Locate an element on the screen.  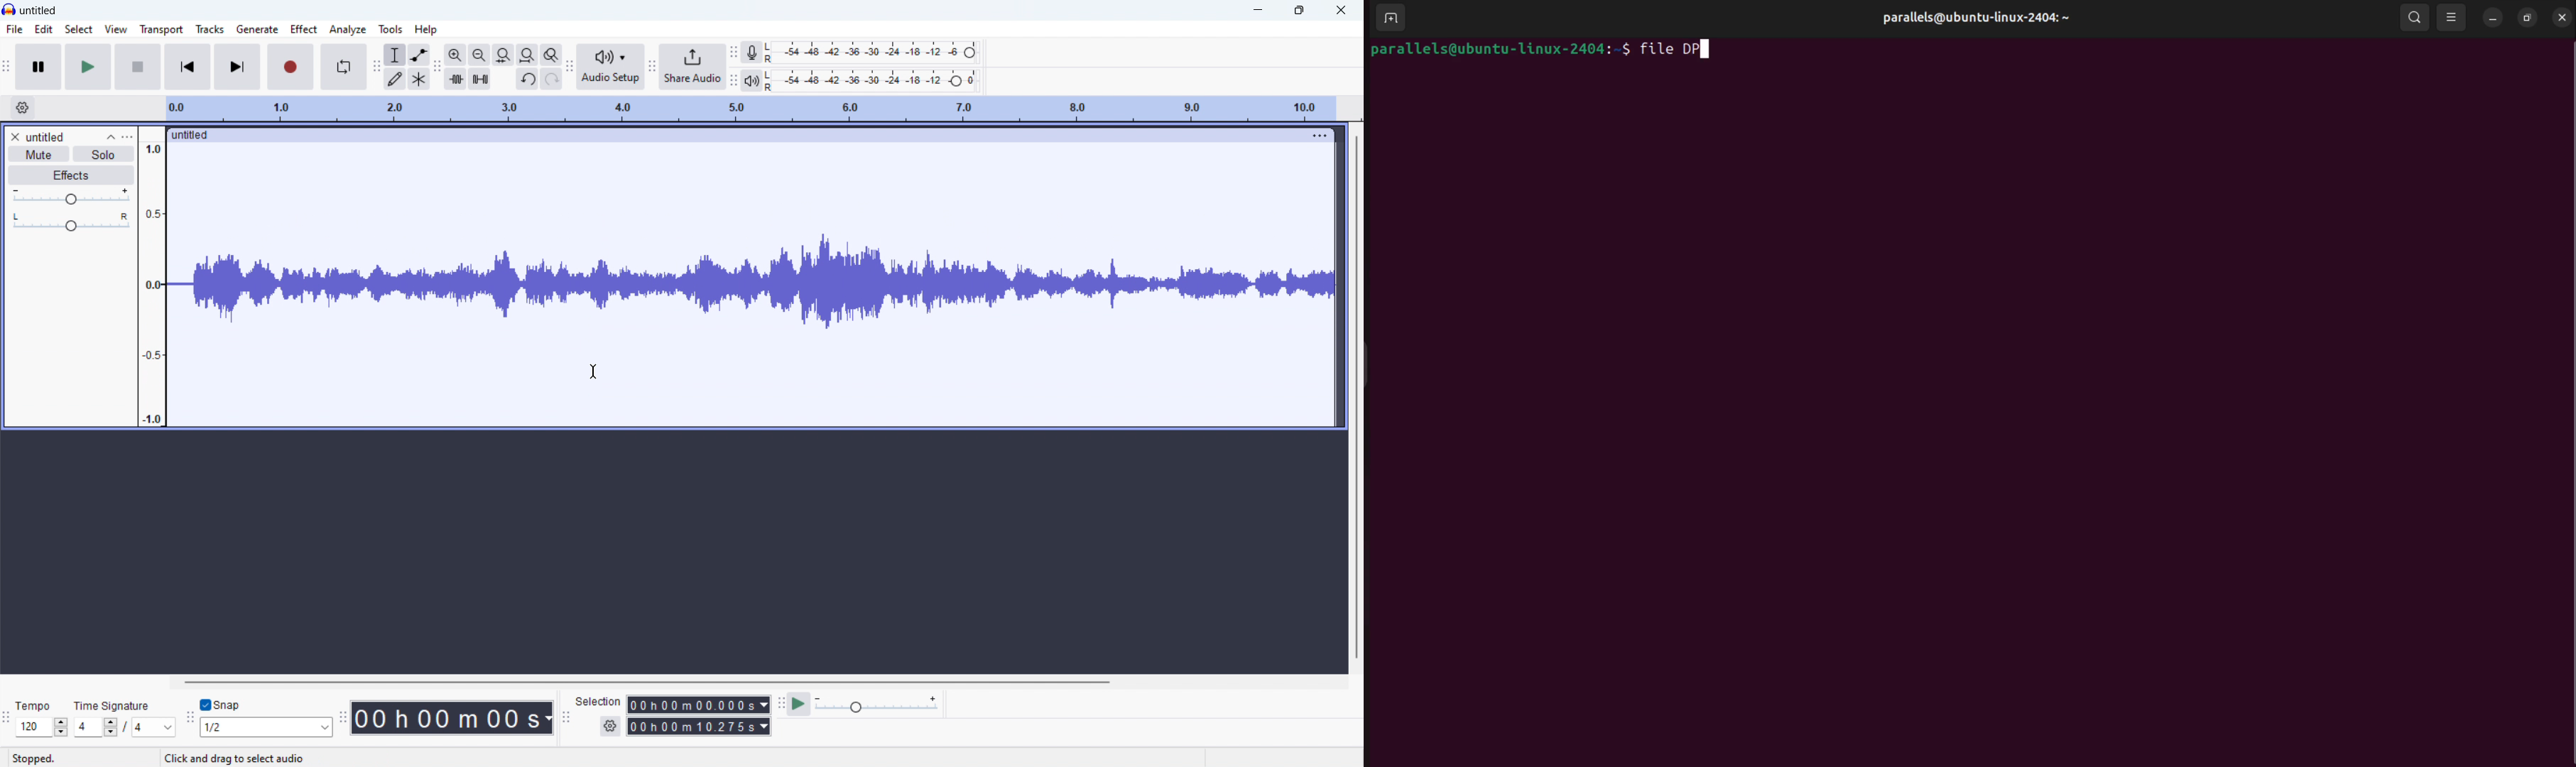
playback level is located at coordinates (875, 80).